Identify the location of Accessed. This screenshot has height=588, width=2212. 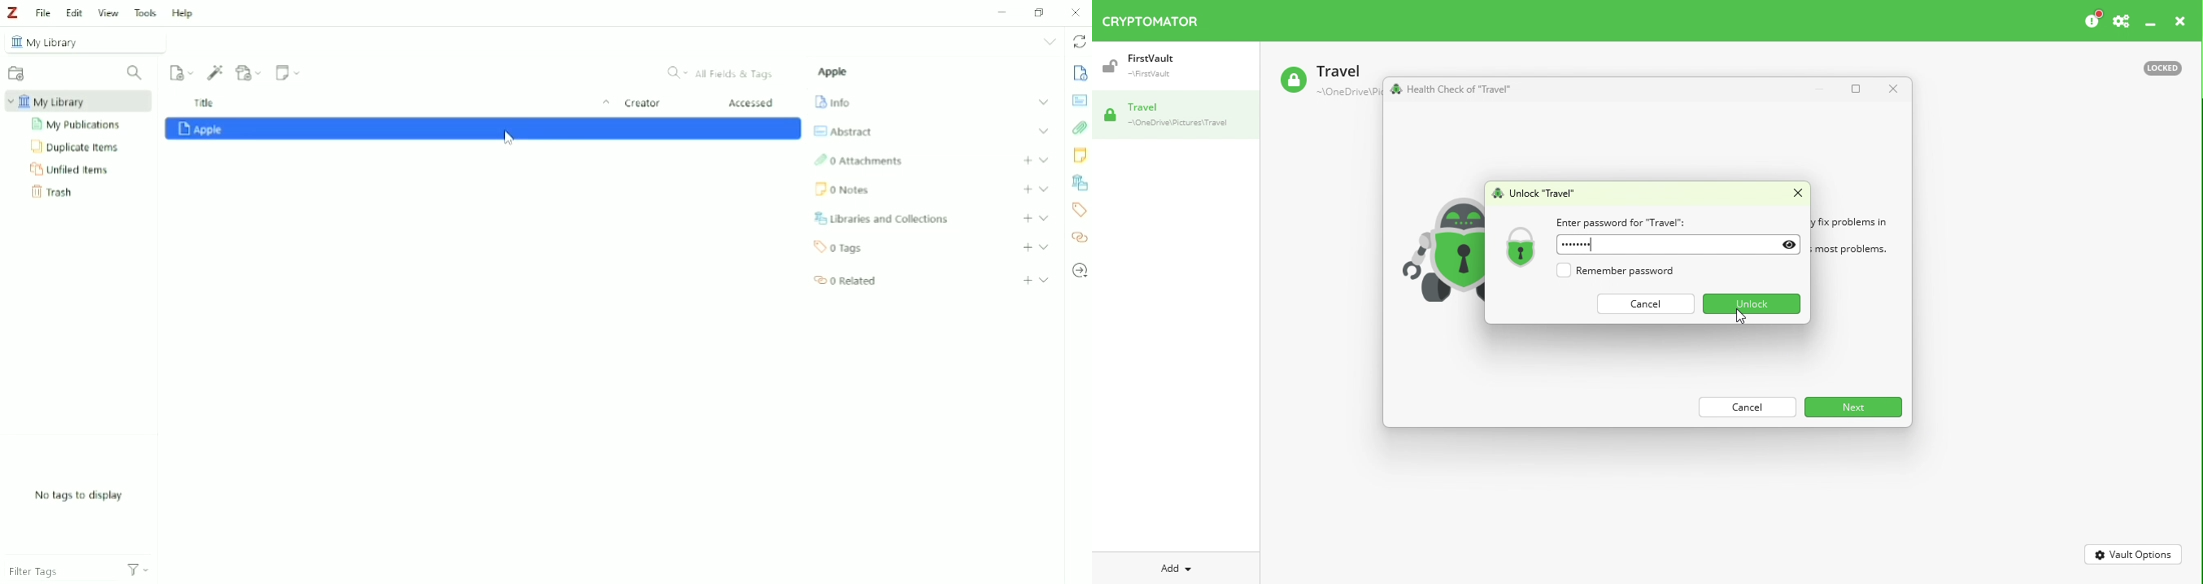
(753, 104).